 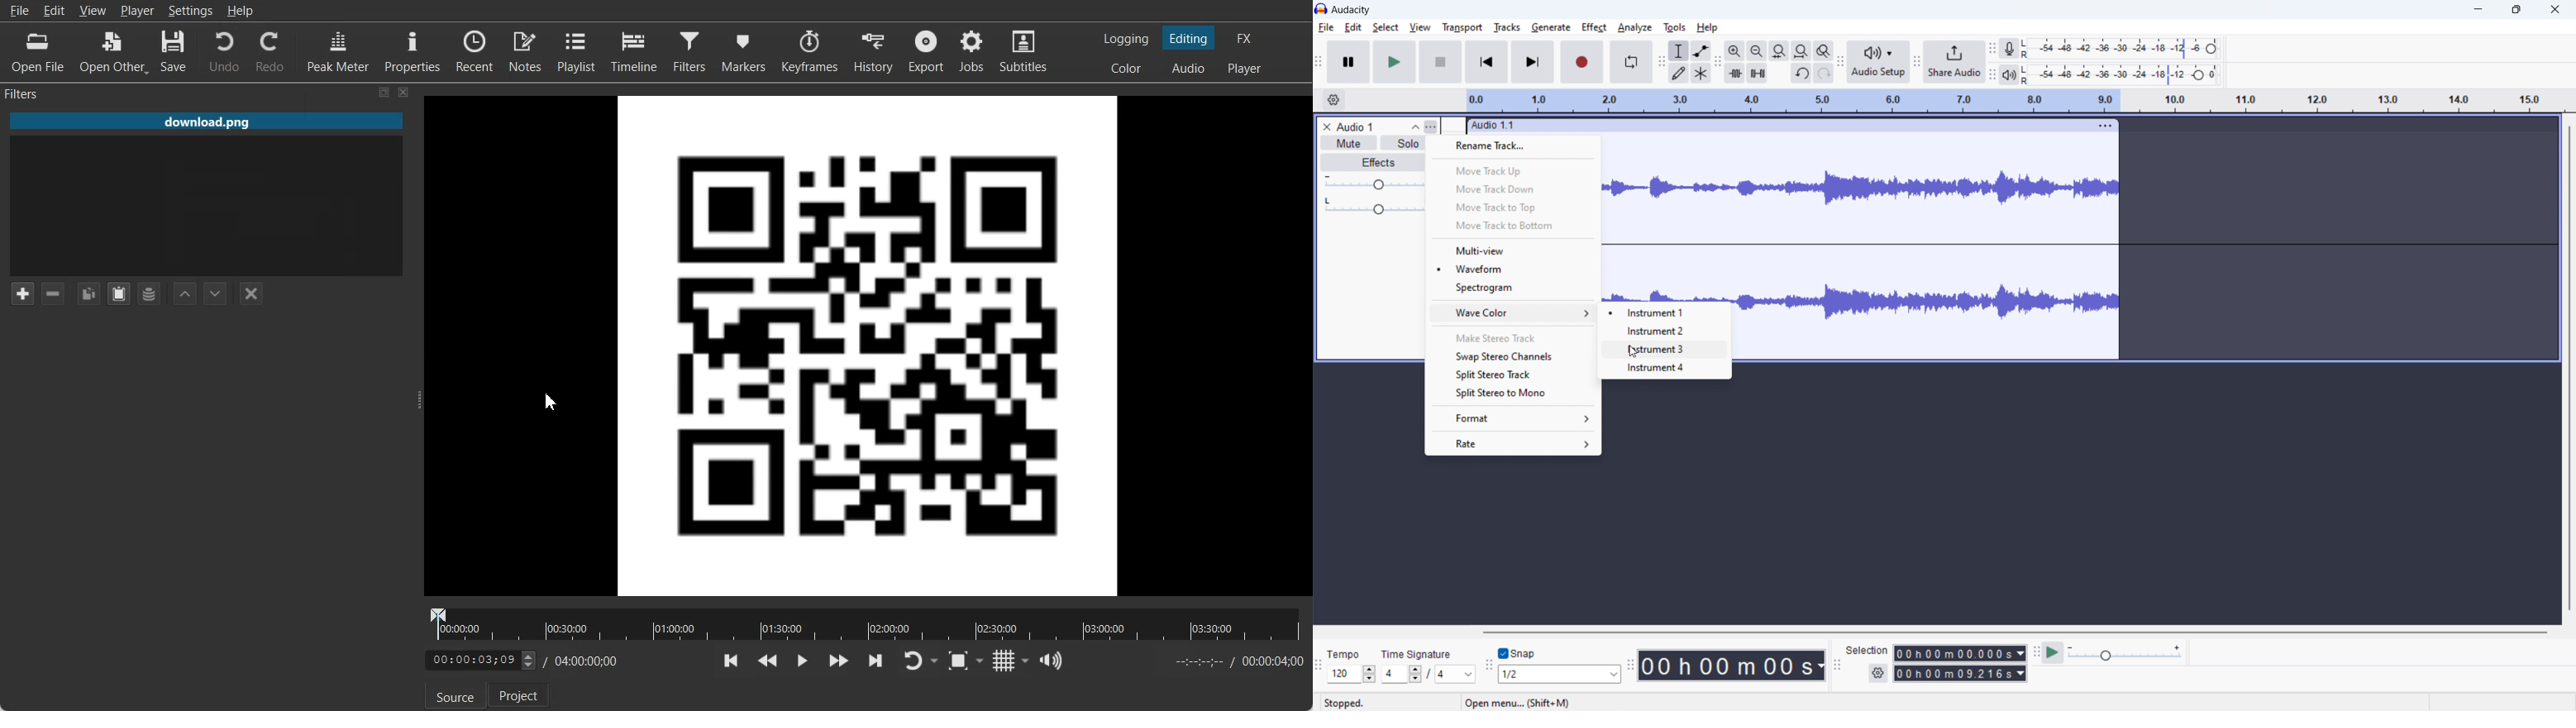 I want to click on playback speed, so click(x=2126, y=653).